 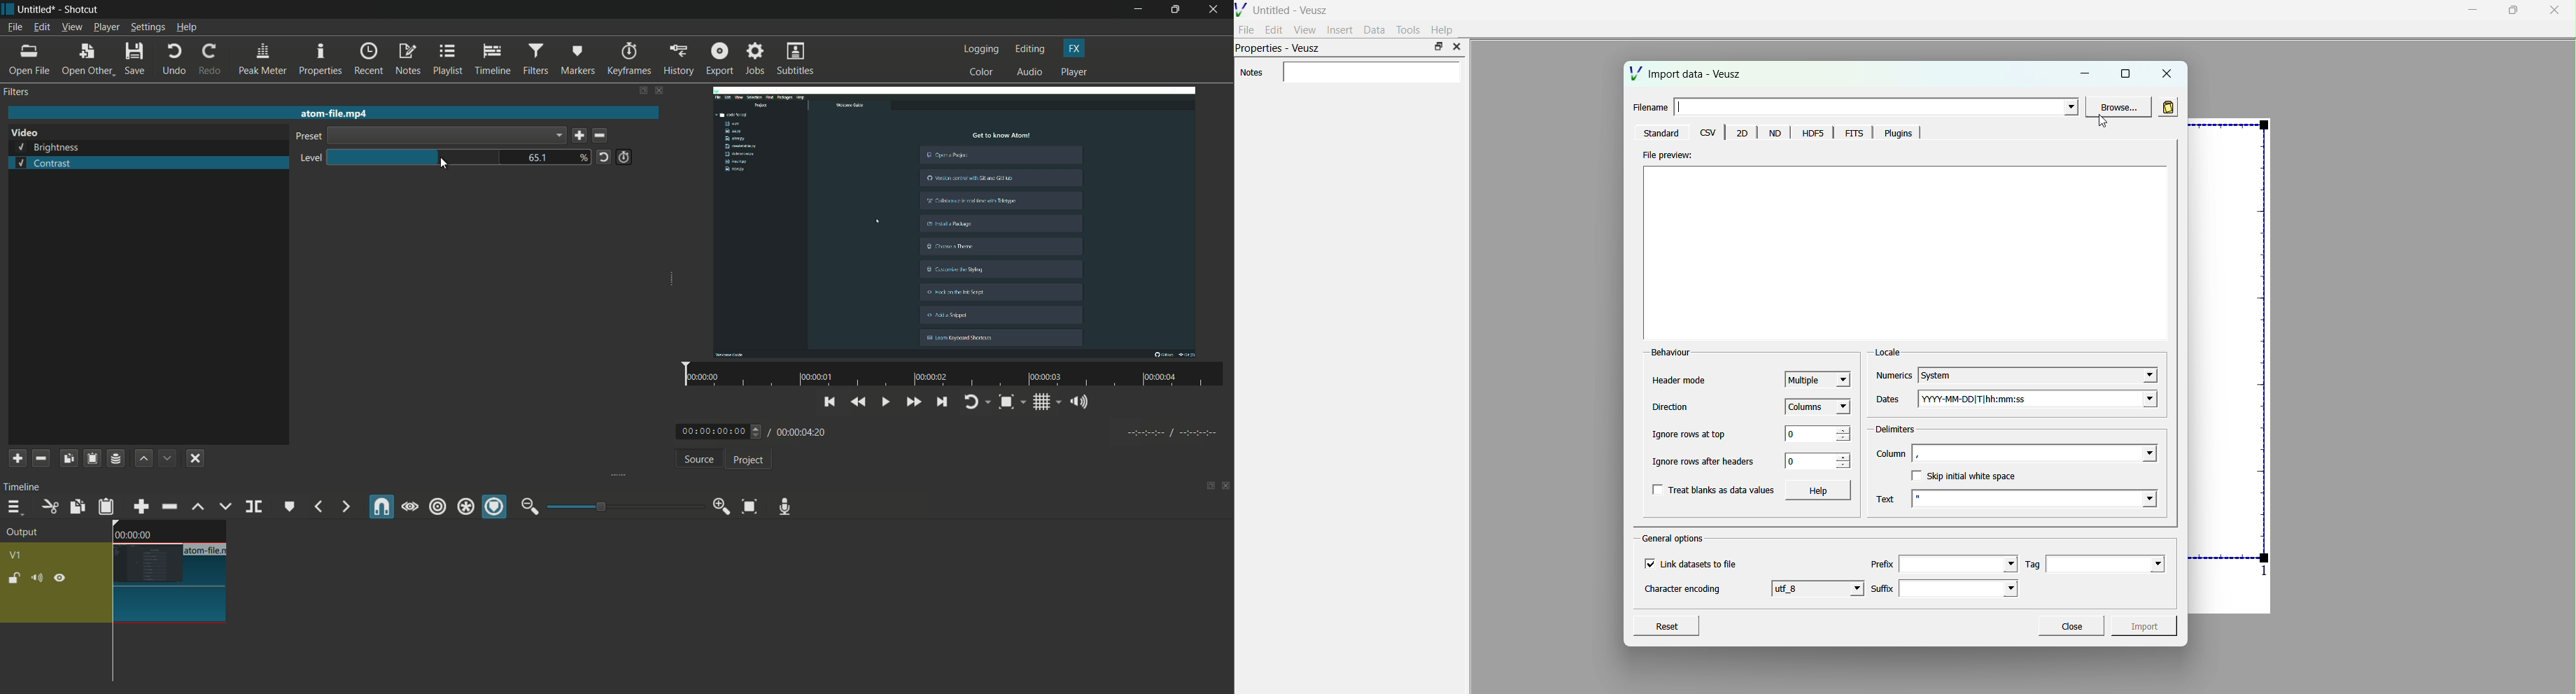 What do you see at coordinates (915, 404) in the screenshot?
I see `quickly play forward` at bounding box center [915, 404].